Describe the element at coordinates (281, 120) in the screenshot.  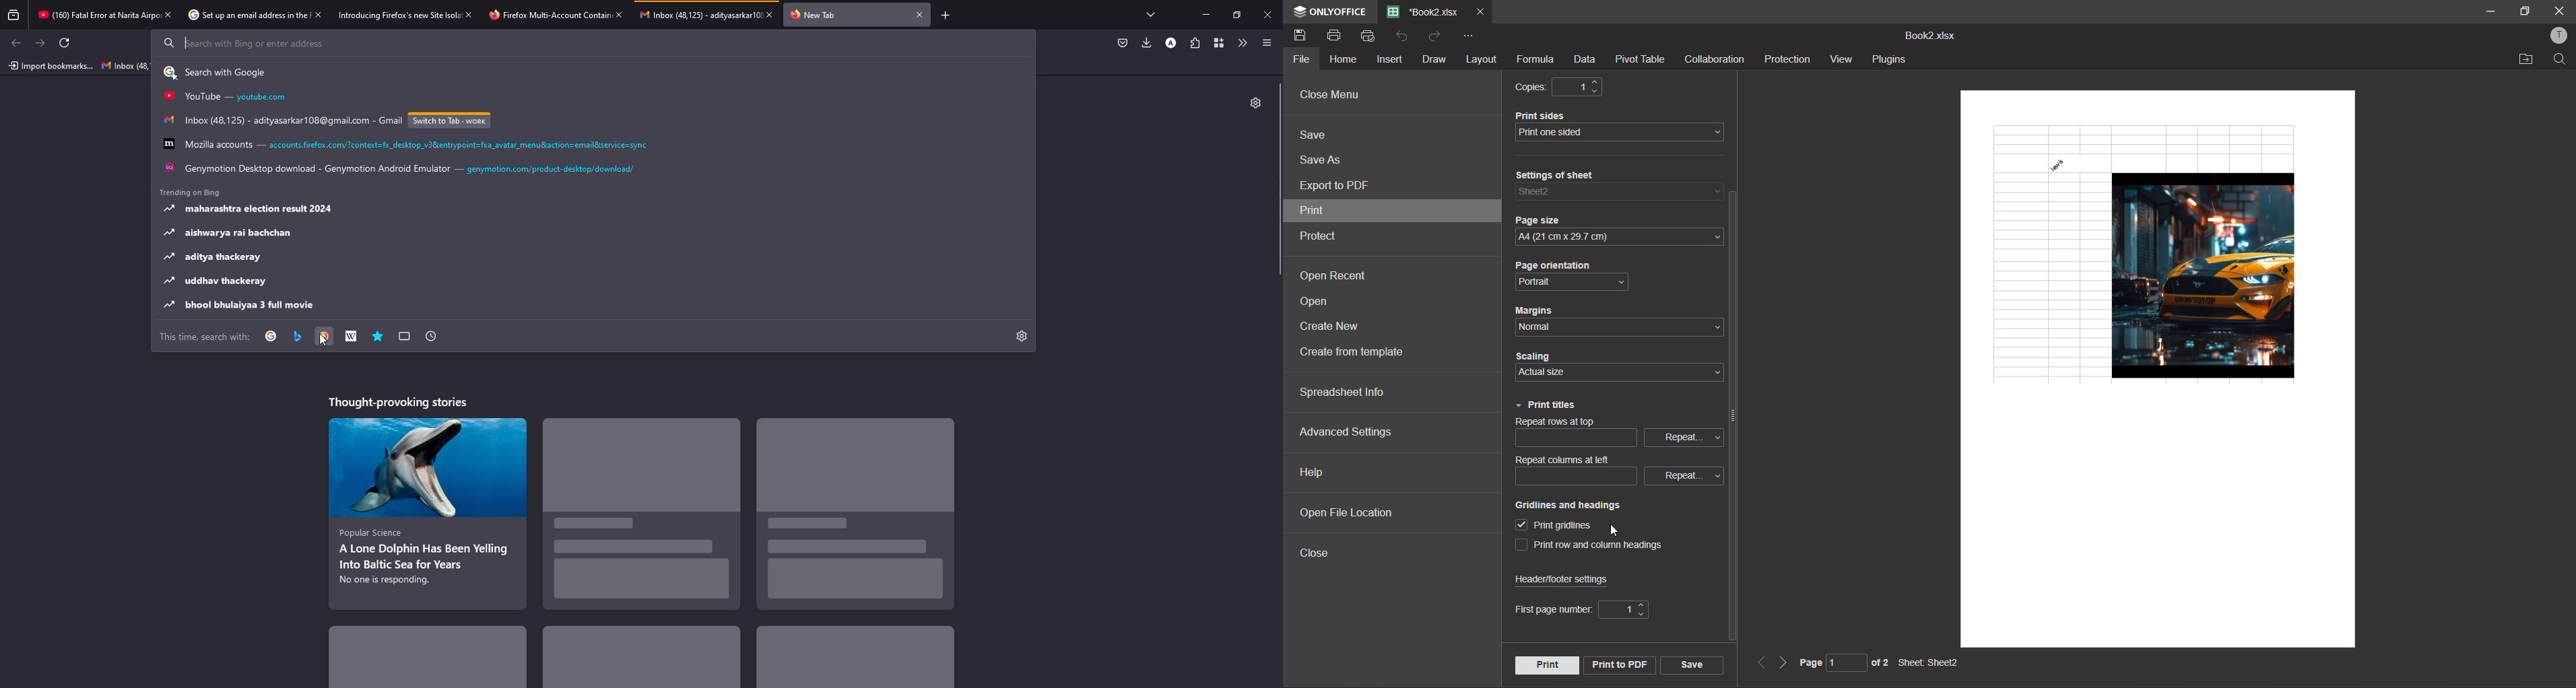
I see `search options` at that location.